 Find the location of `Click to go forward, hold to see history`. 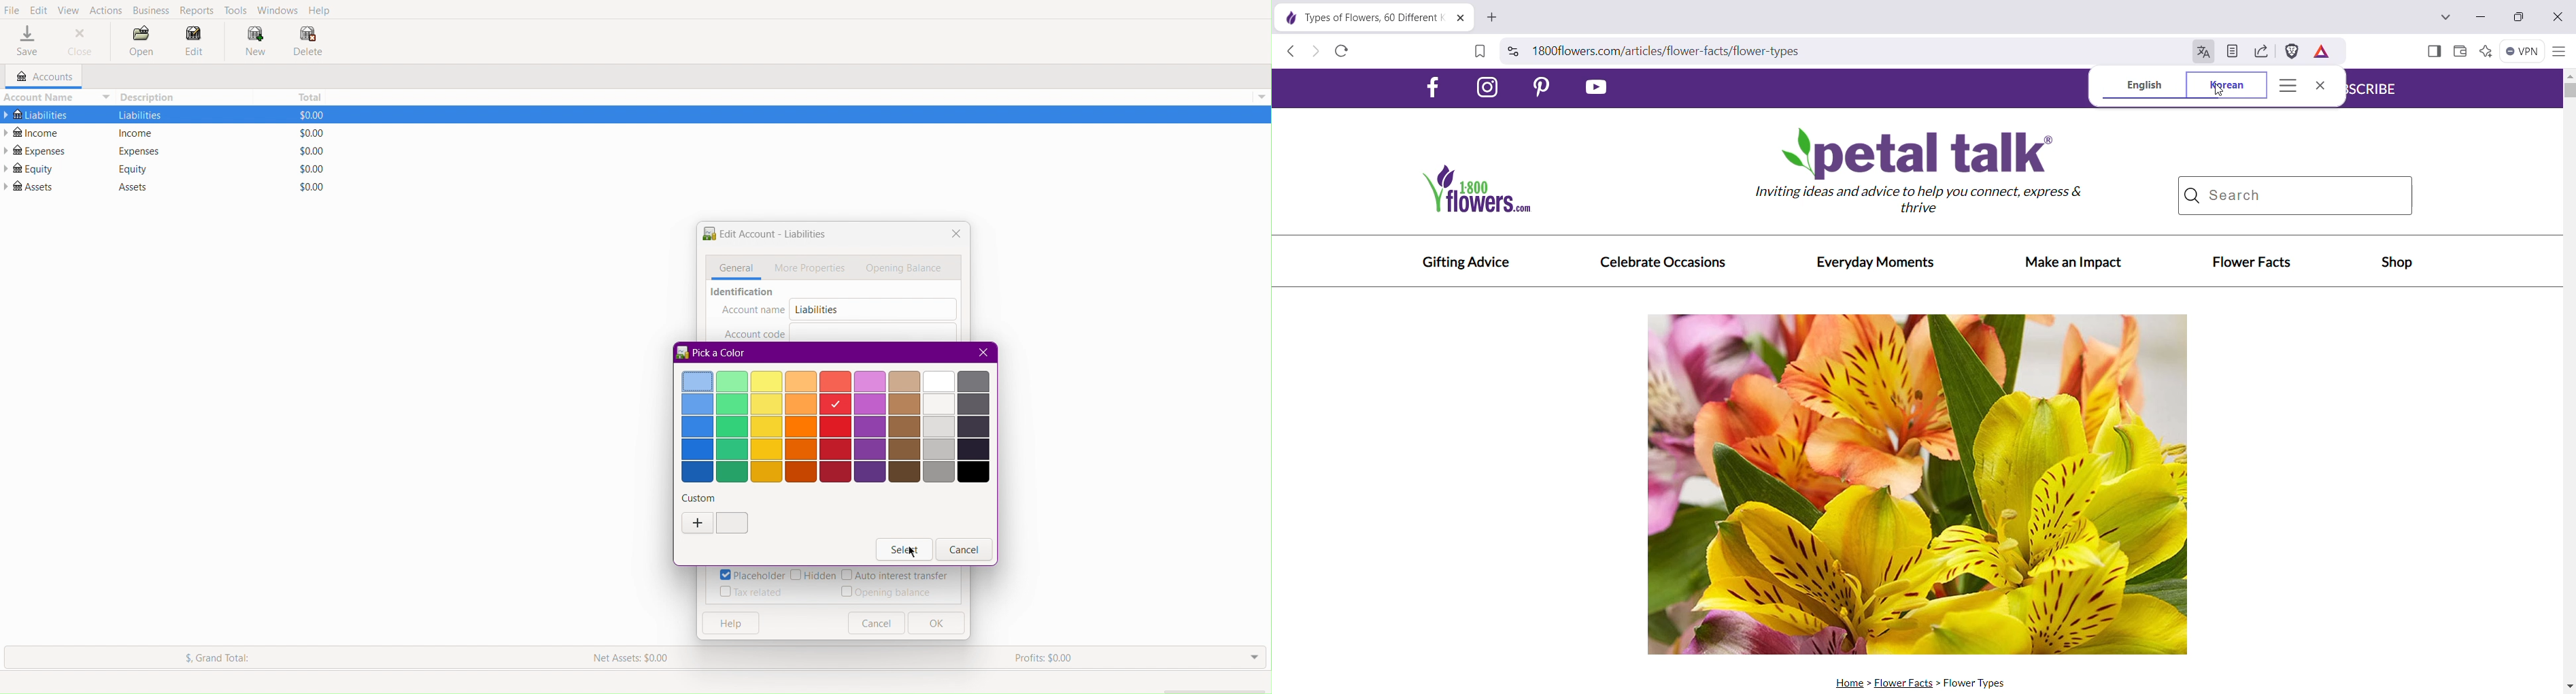

Click to go forward, hold to see history is located at coordinates (1318, 51).